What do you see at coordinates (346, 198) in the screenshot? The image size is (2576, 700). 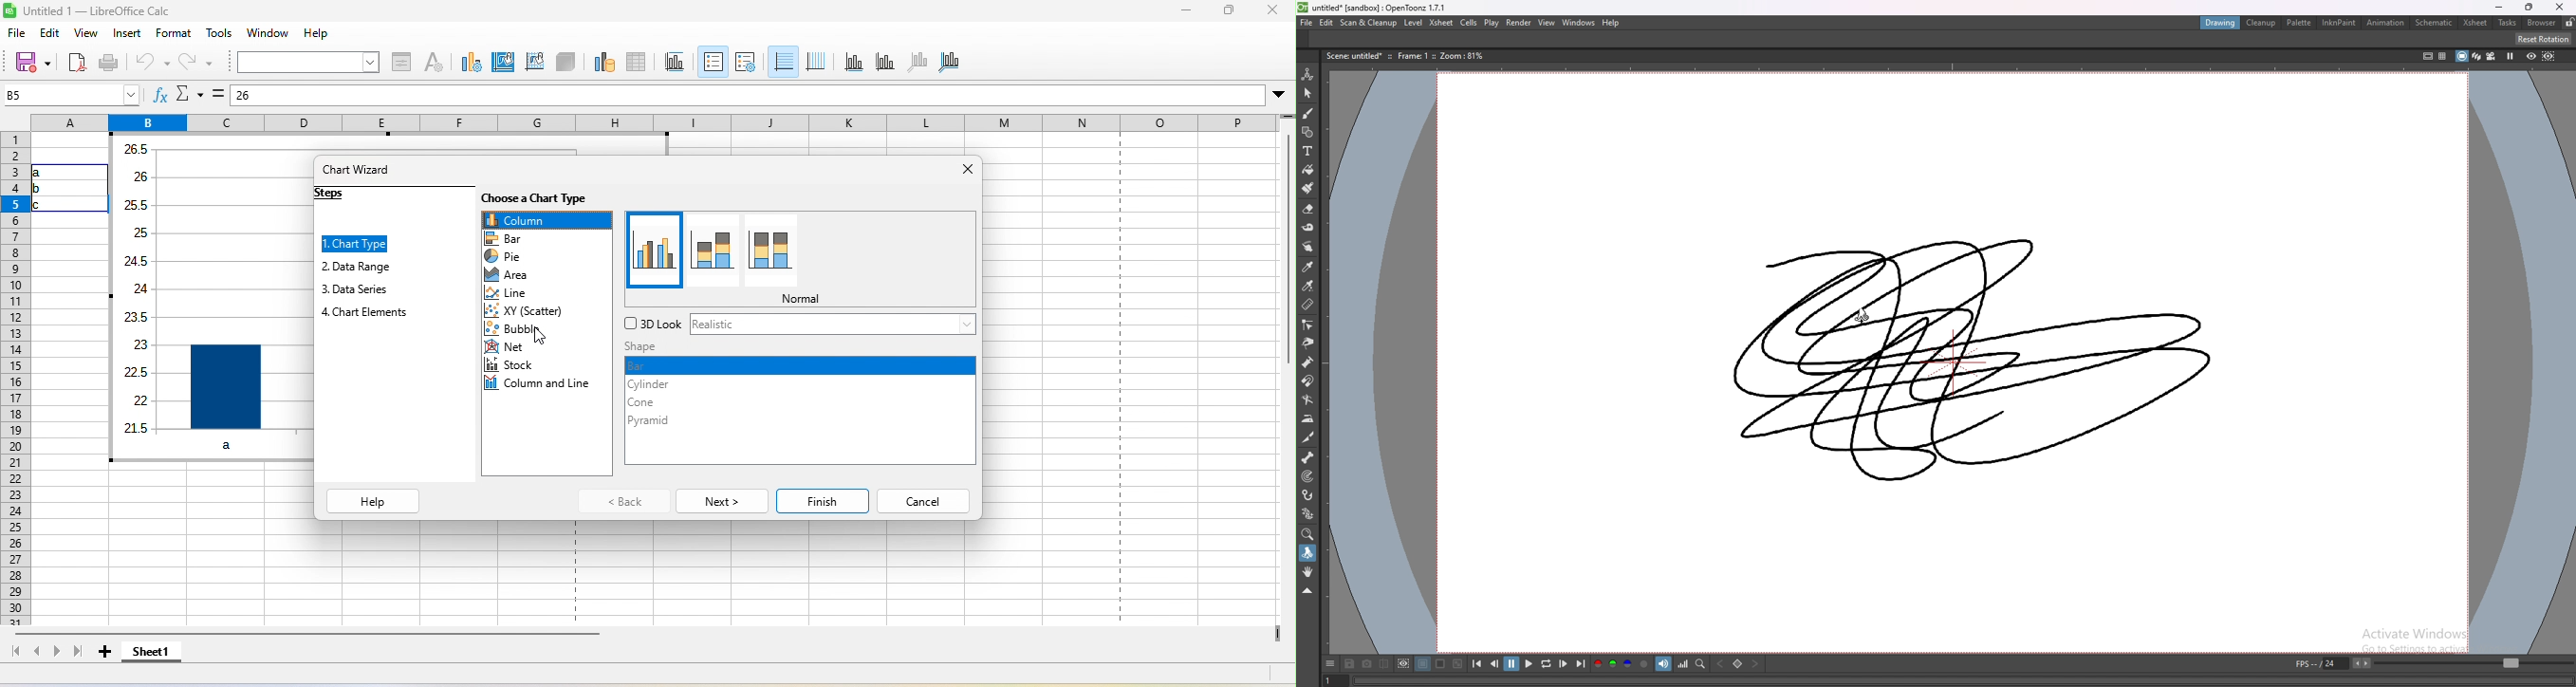 I see `steps` at bounding box center [346, 198].